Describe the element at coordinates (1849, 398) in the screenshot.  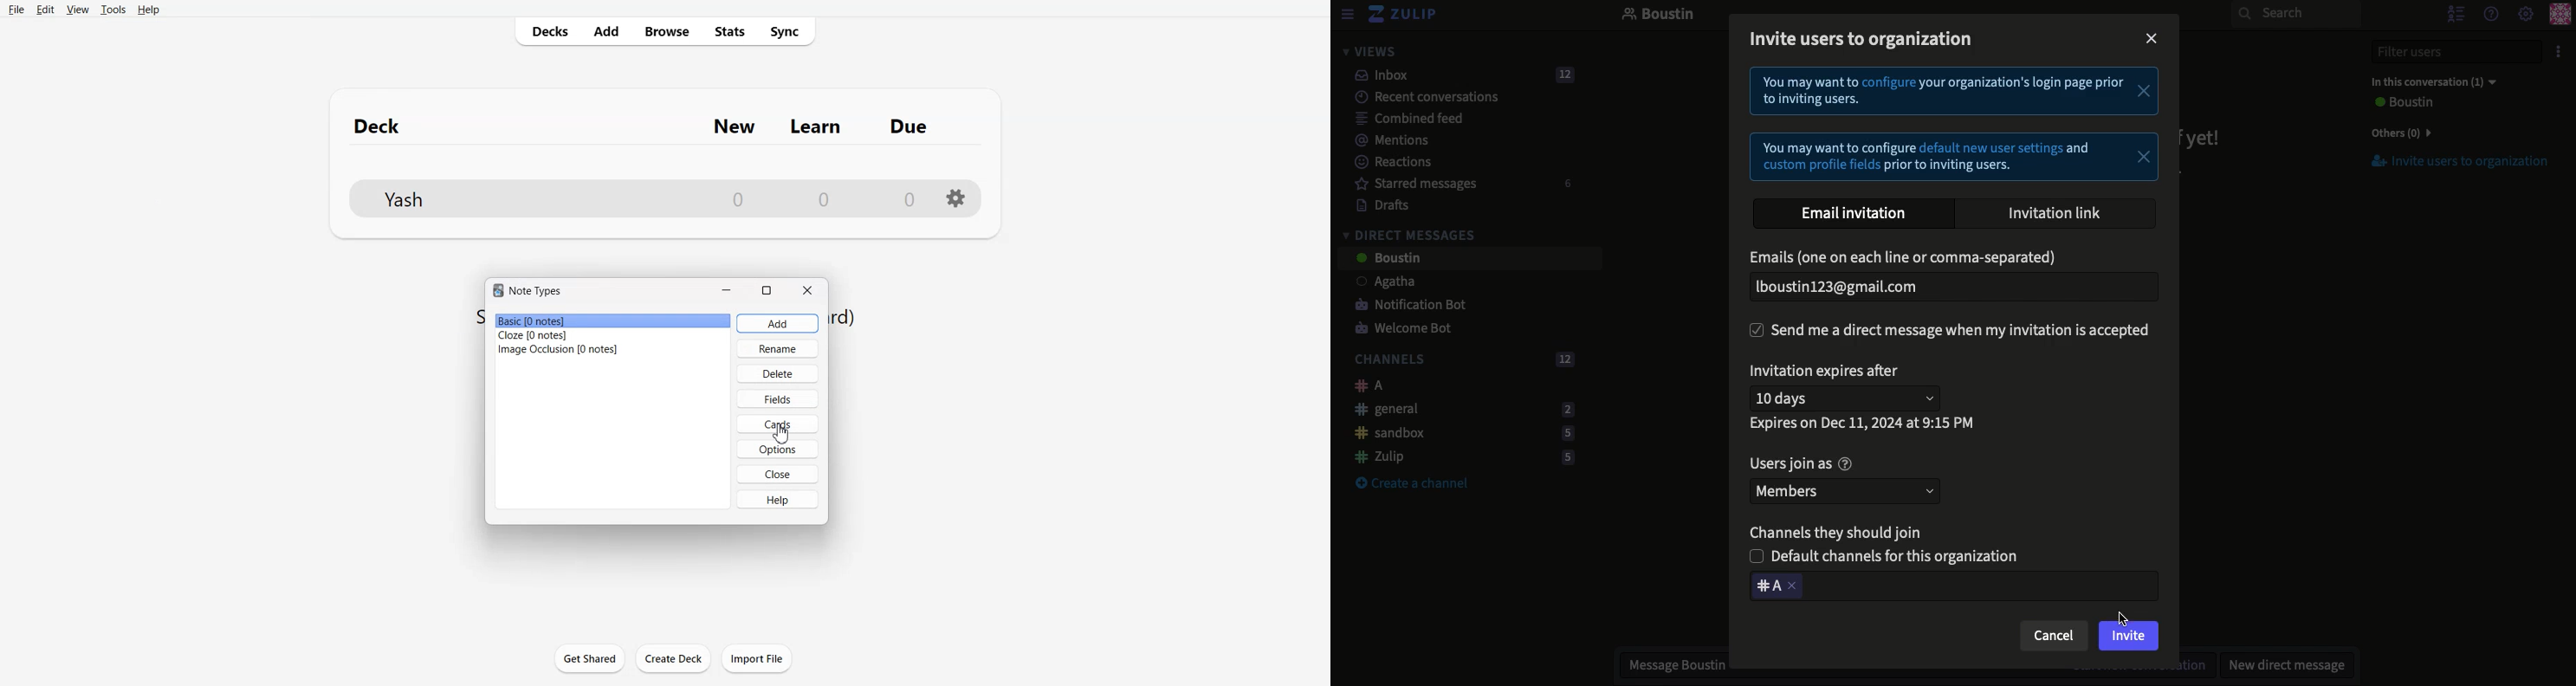
I see `10 days` at that location.